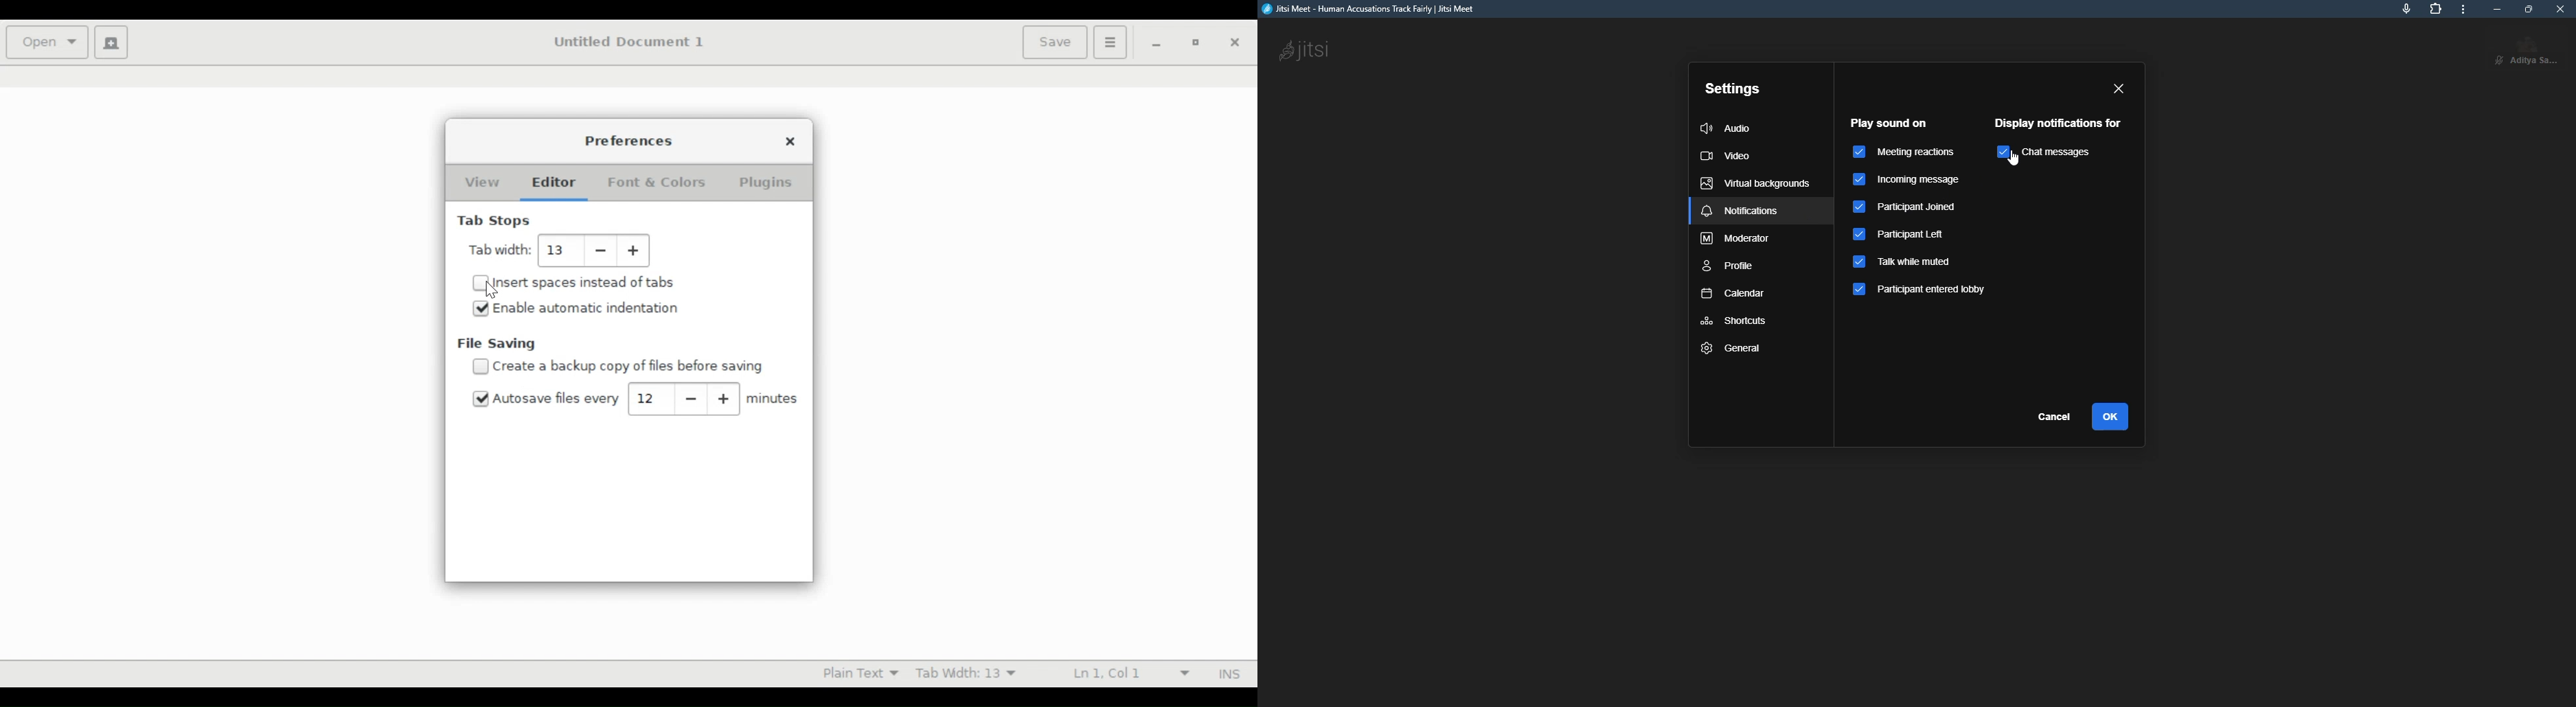 The width and height of the screenshot is (2576, 728). What do you see at coordinates (481, 308) in the screenshot?
I see `Selected` at bounding box center [481, 308].